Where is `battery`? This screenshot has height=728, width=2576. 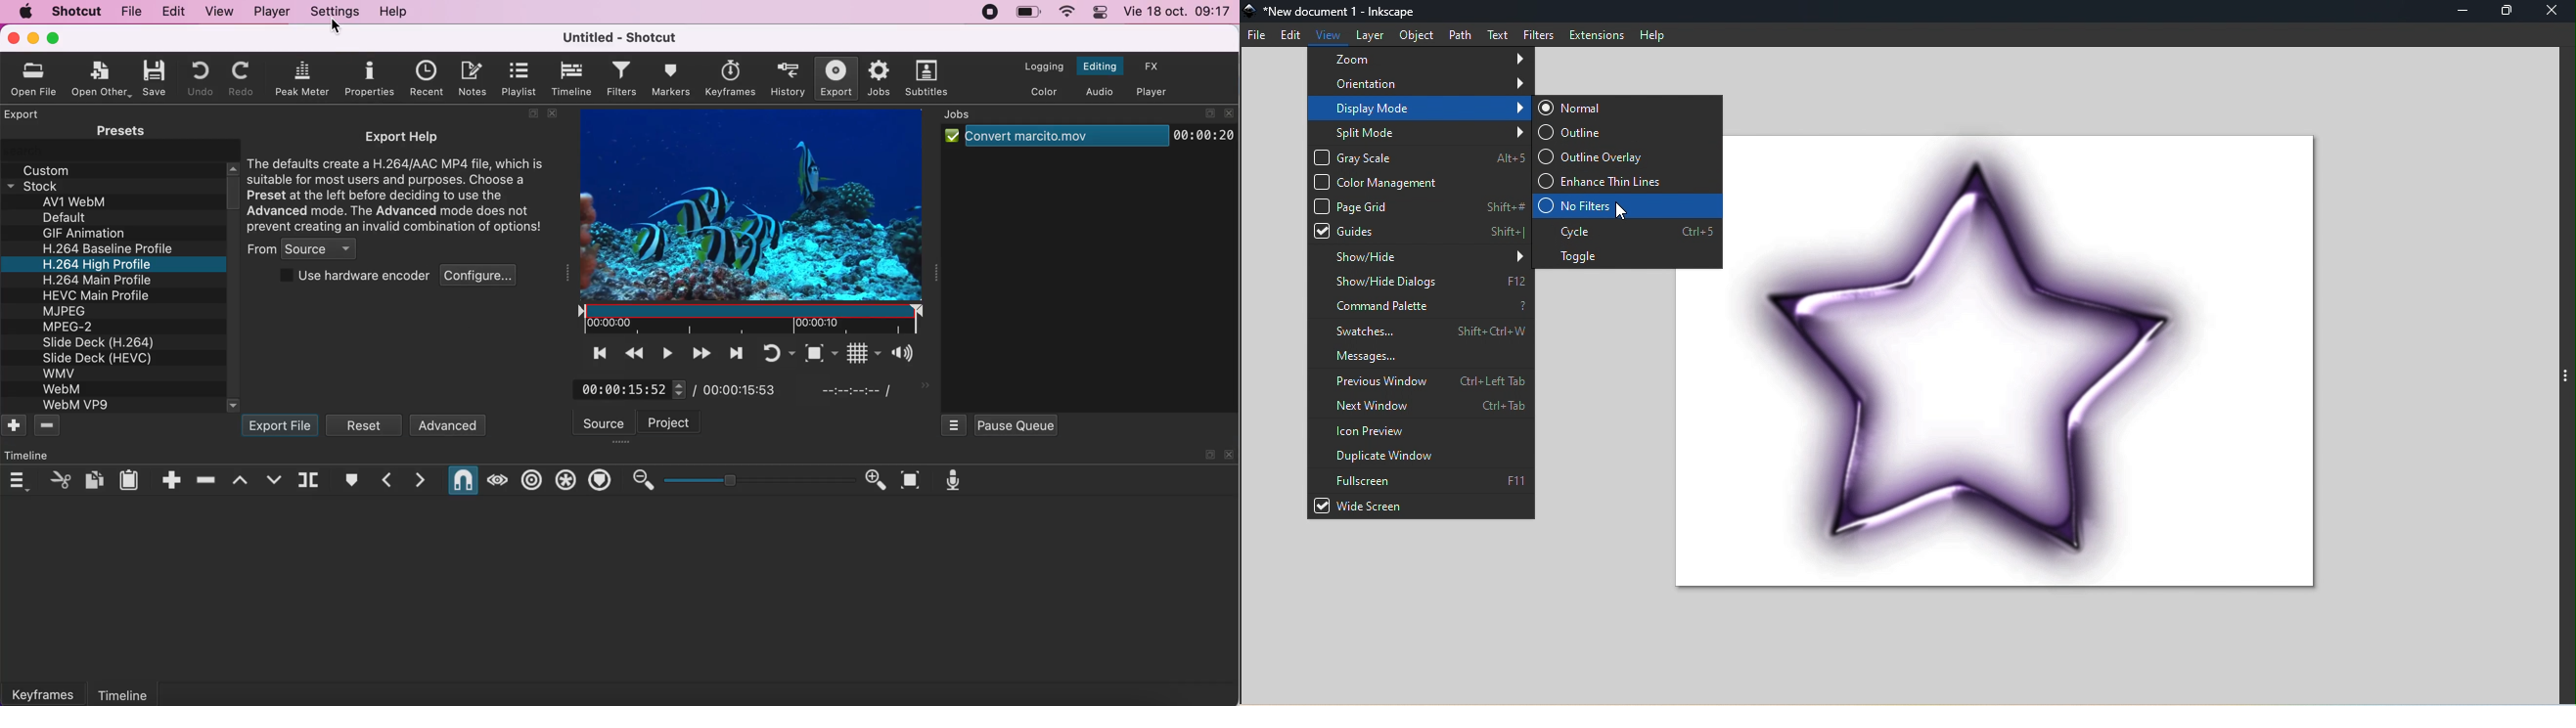
battery is located at coordinates (1028, 13).